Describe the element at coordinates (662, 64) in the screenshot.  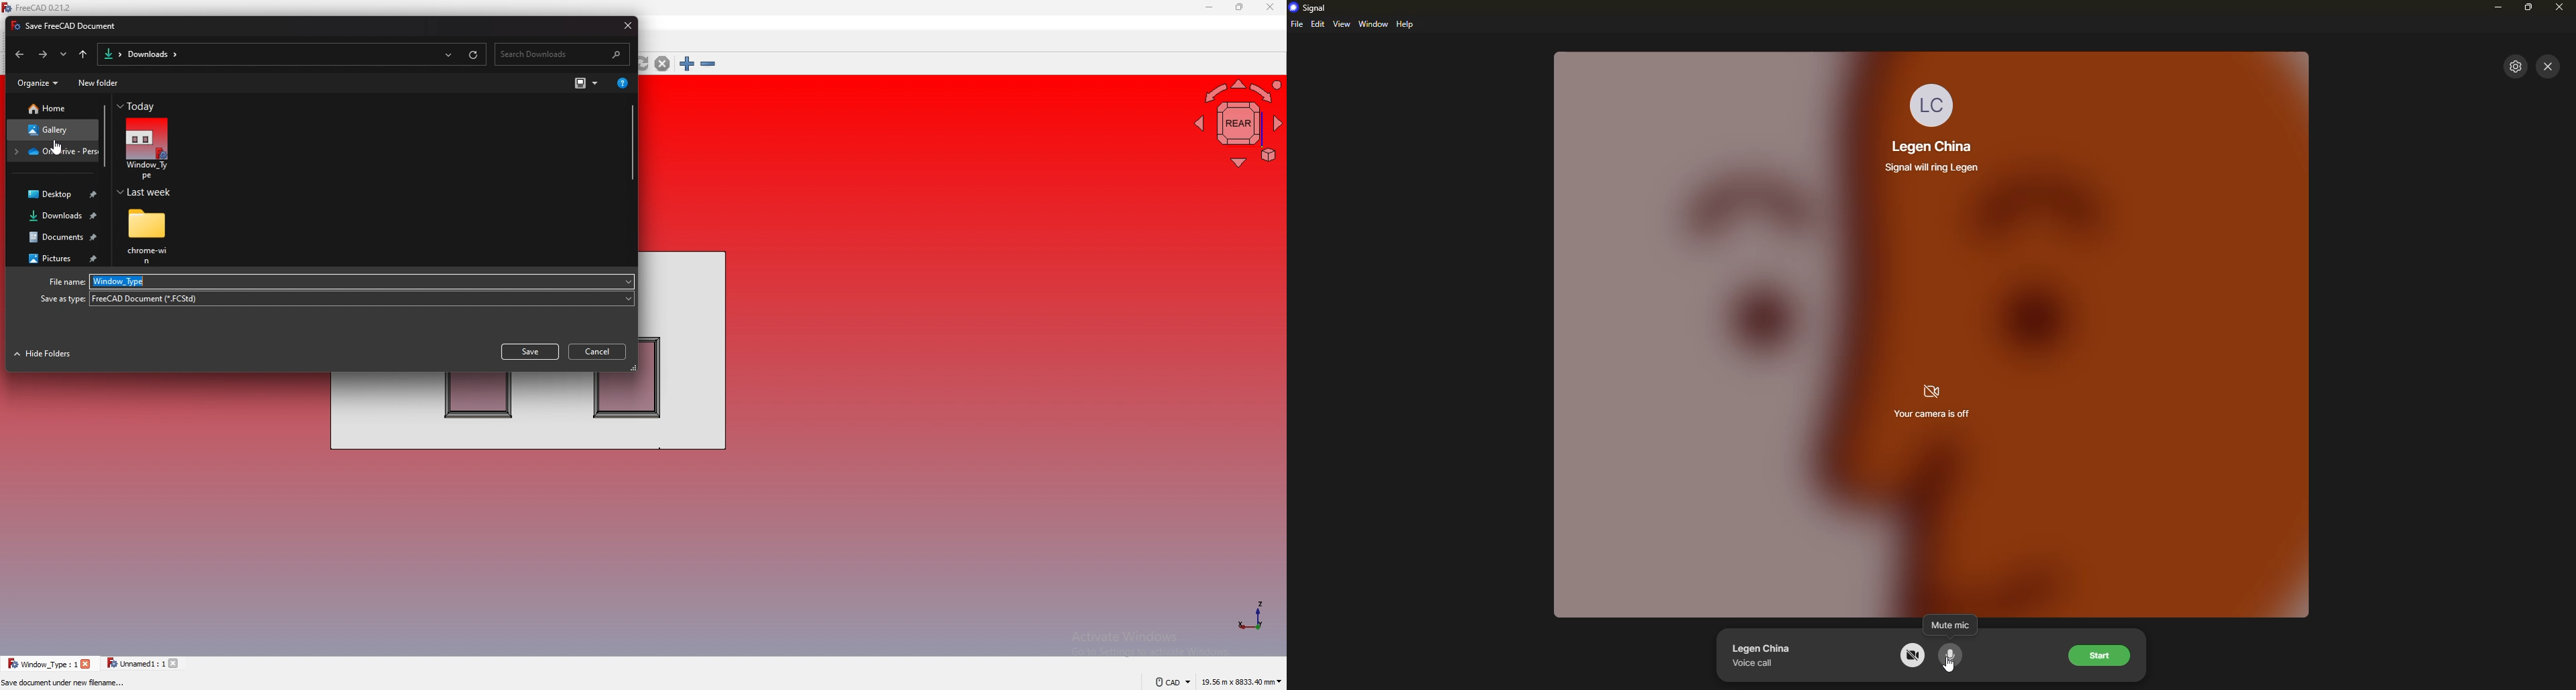
I see `stop loading` at that location.